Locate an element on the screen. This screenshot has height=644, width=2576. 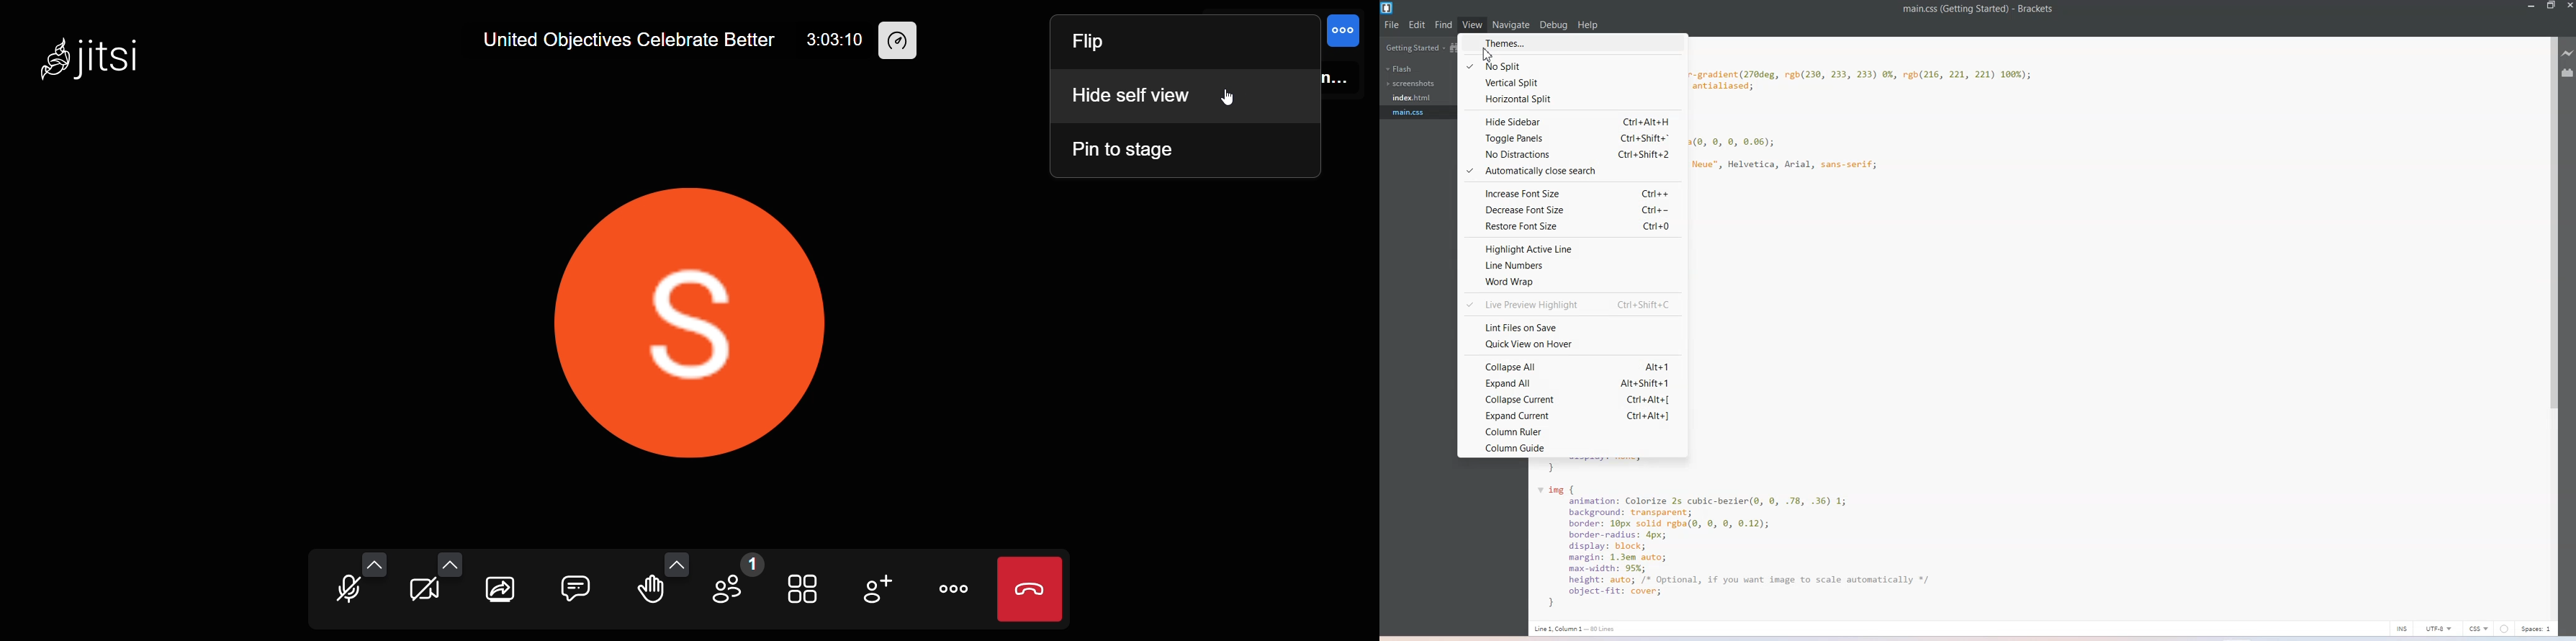
circle is located at coordinates (2505, 629).